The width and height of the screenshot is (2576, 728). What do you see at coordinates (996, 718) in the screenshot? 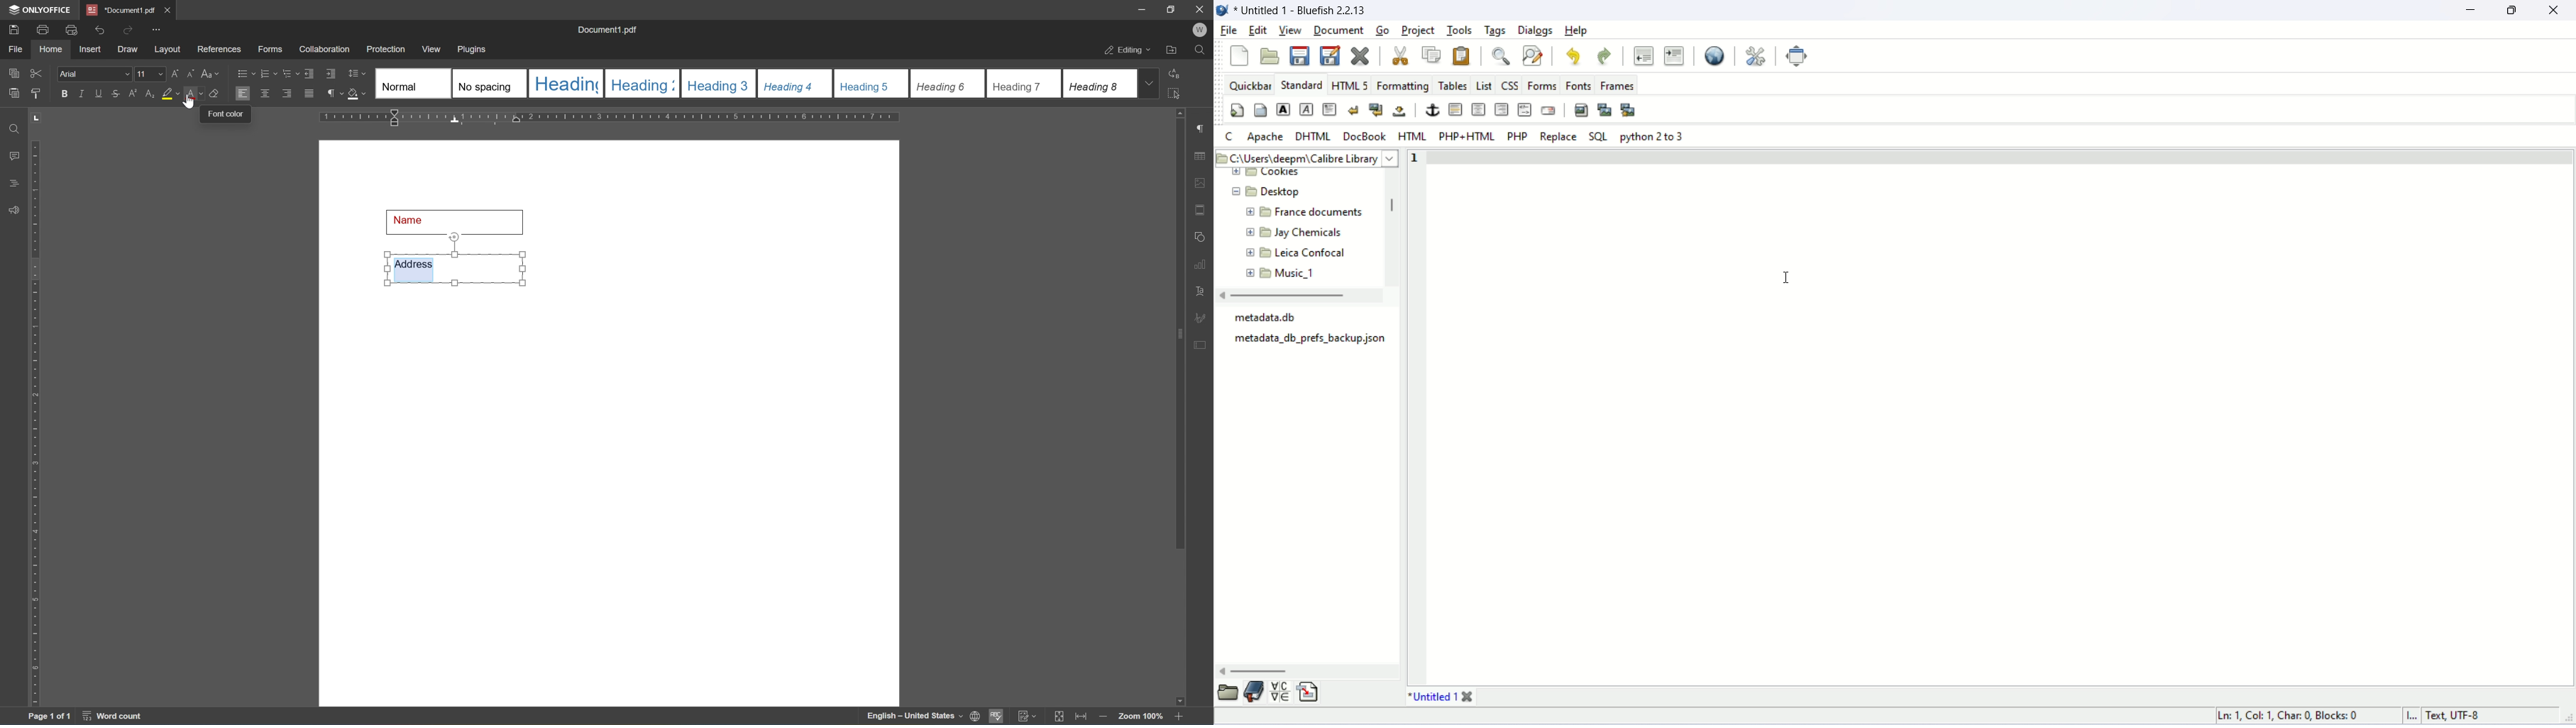
I see `spell checking` at bounding box center [996, 718].